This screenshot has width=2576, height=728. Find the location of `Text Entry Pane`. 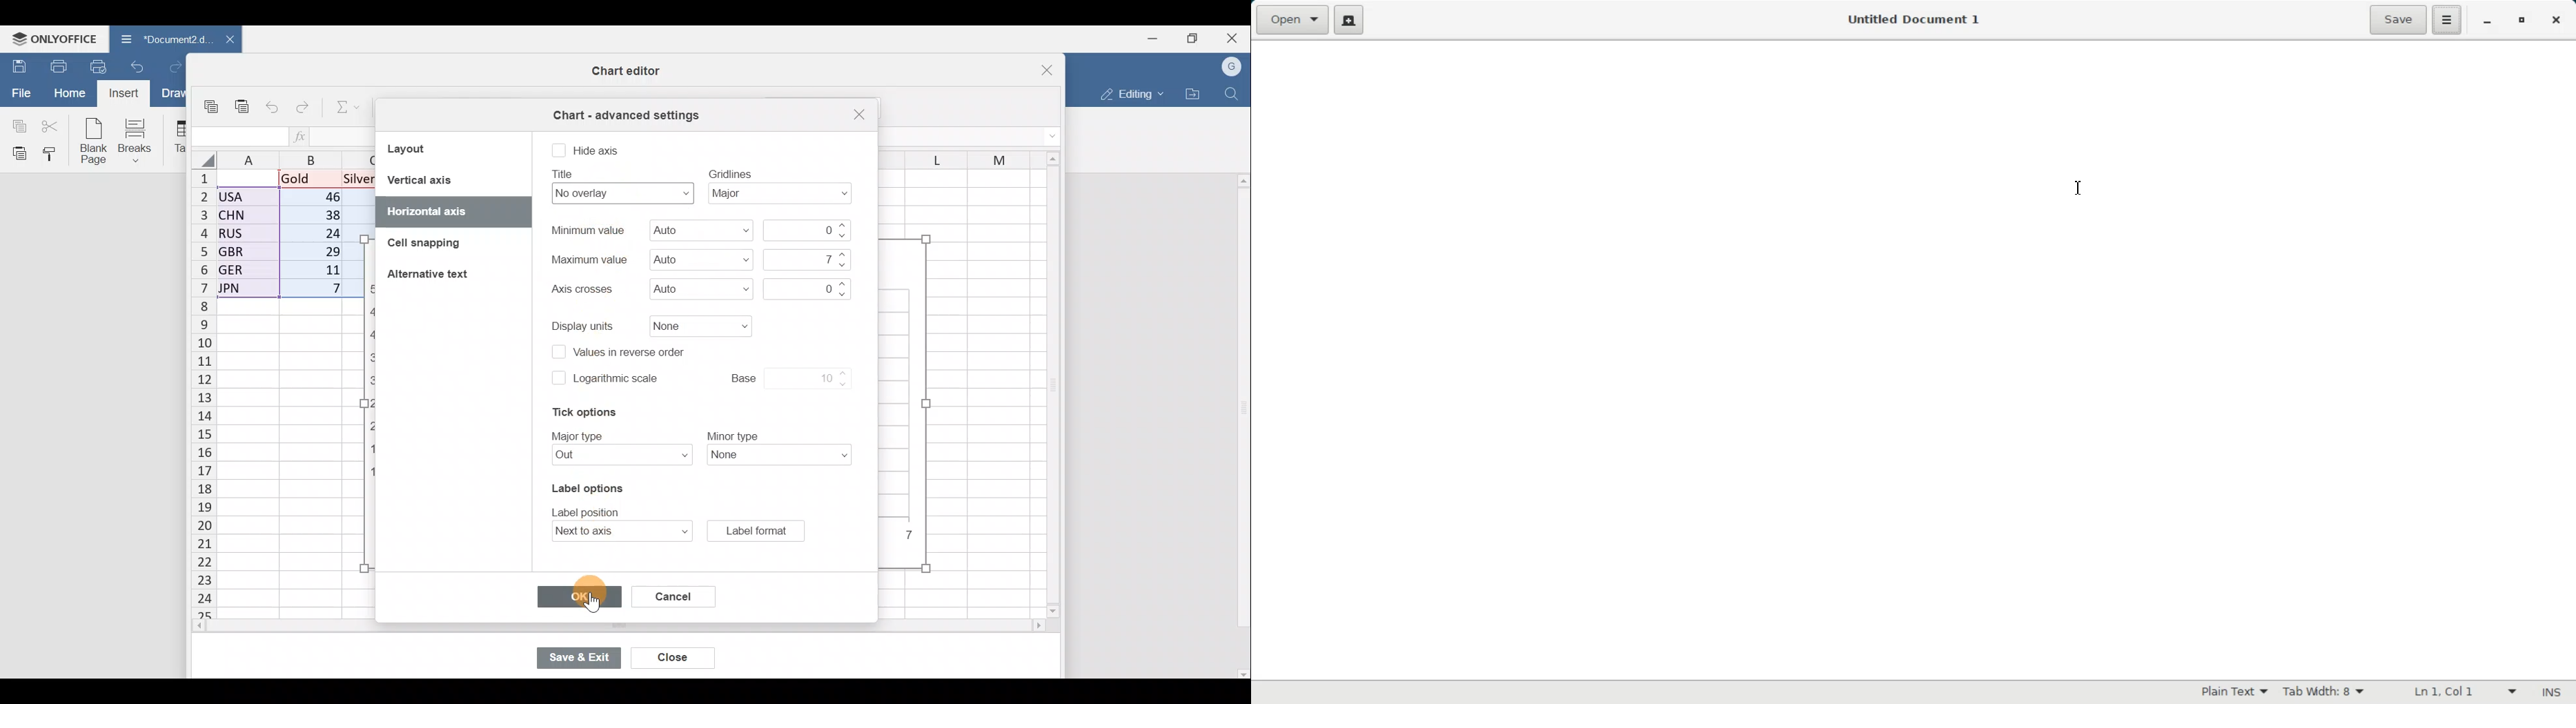

Text Entry Pane is located at coordinates (1913, 360).